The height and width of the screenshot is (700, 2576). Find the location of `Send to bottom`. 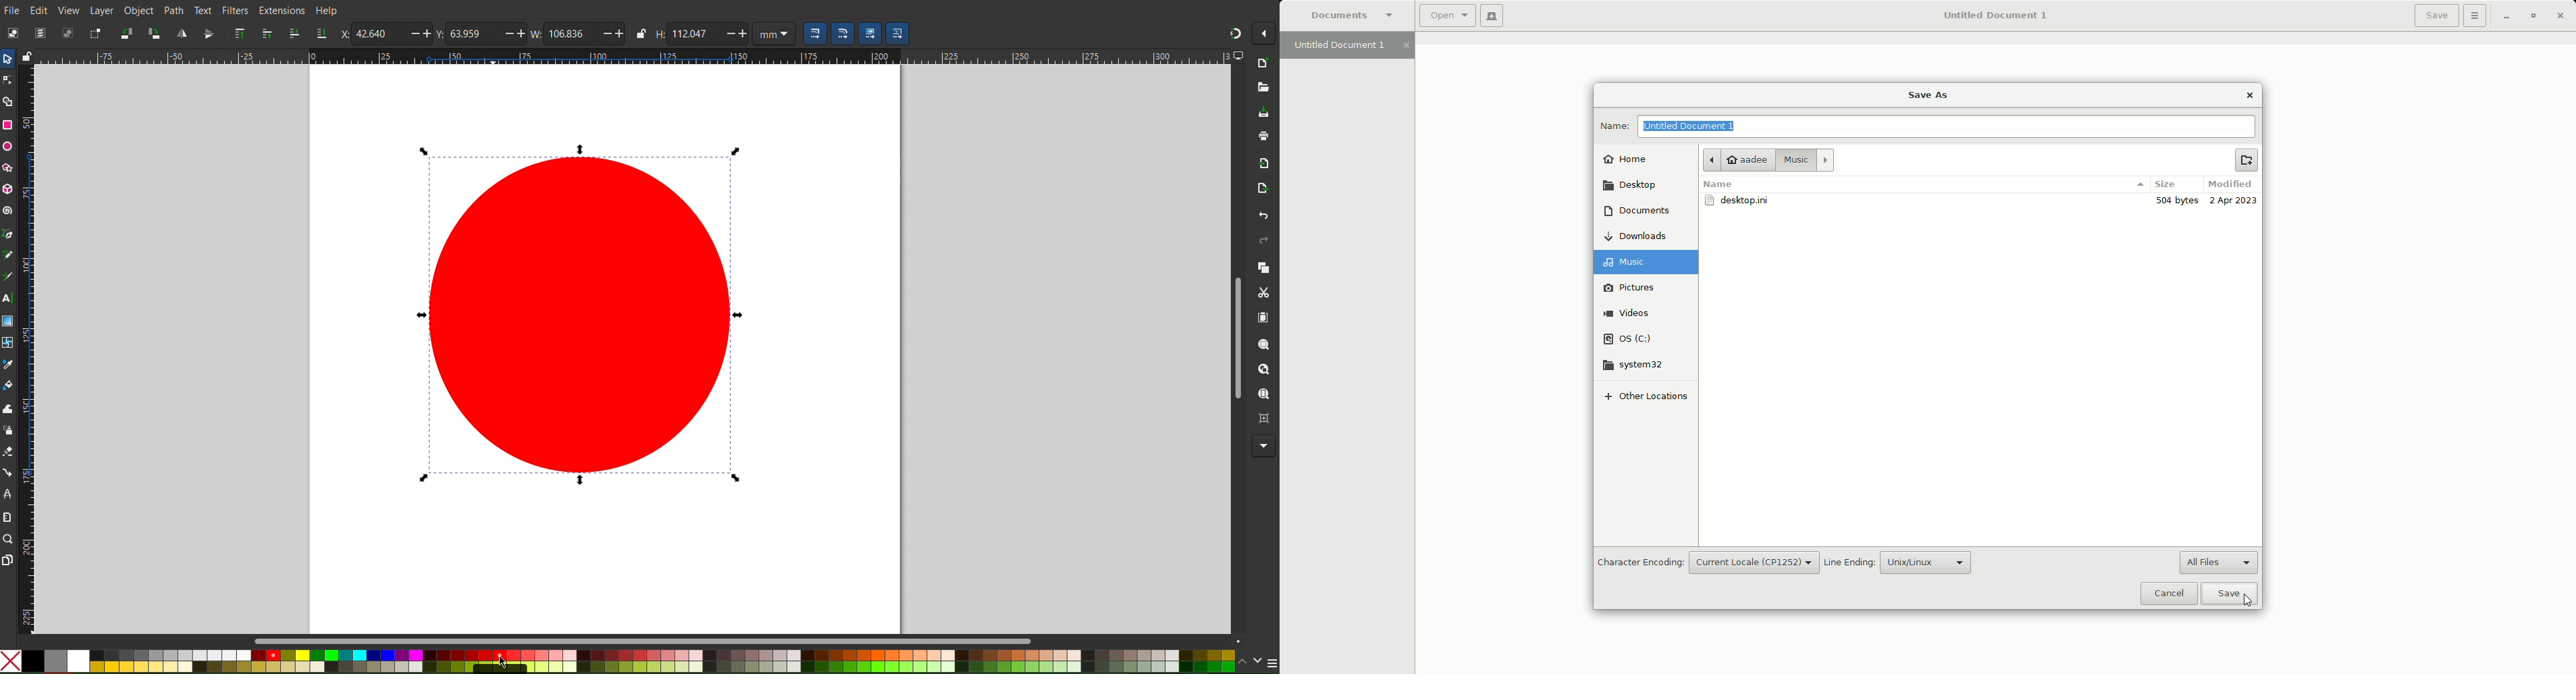

Send to bottom is located at coordinates (320, 34).